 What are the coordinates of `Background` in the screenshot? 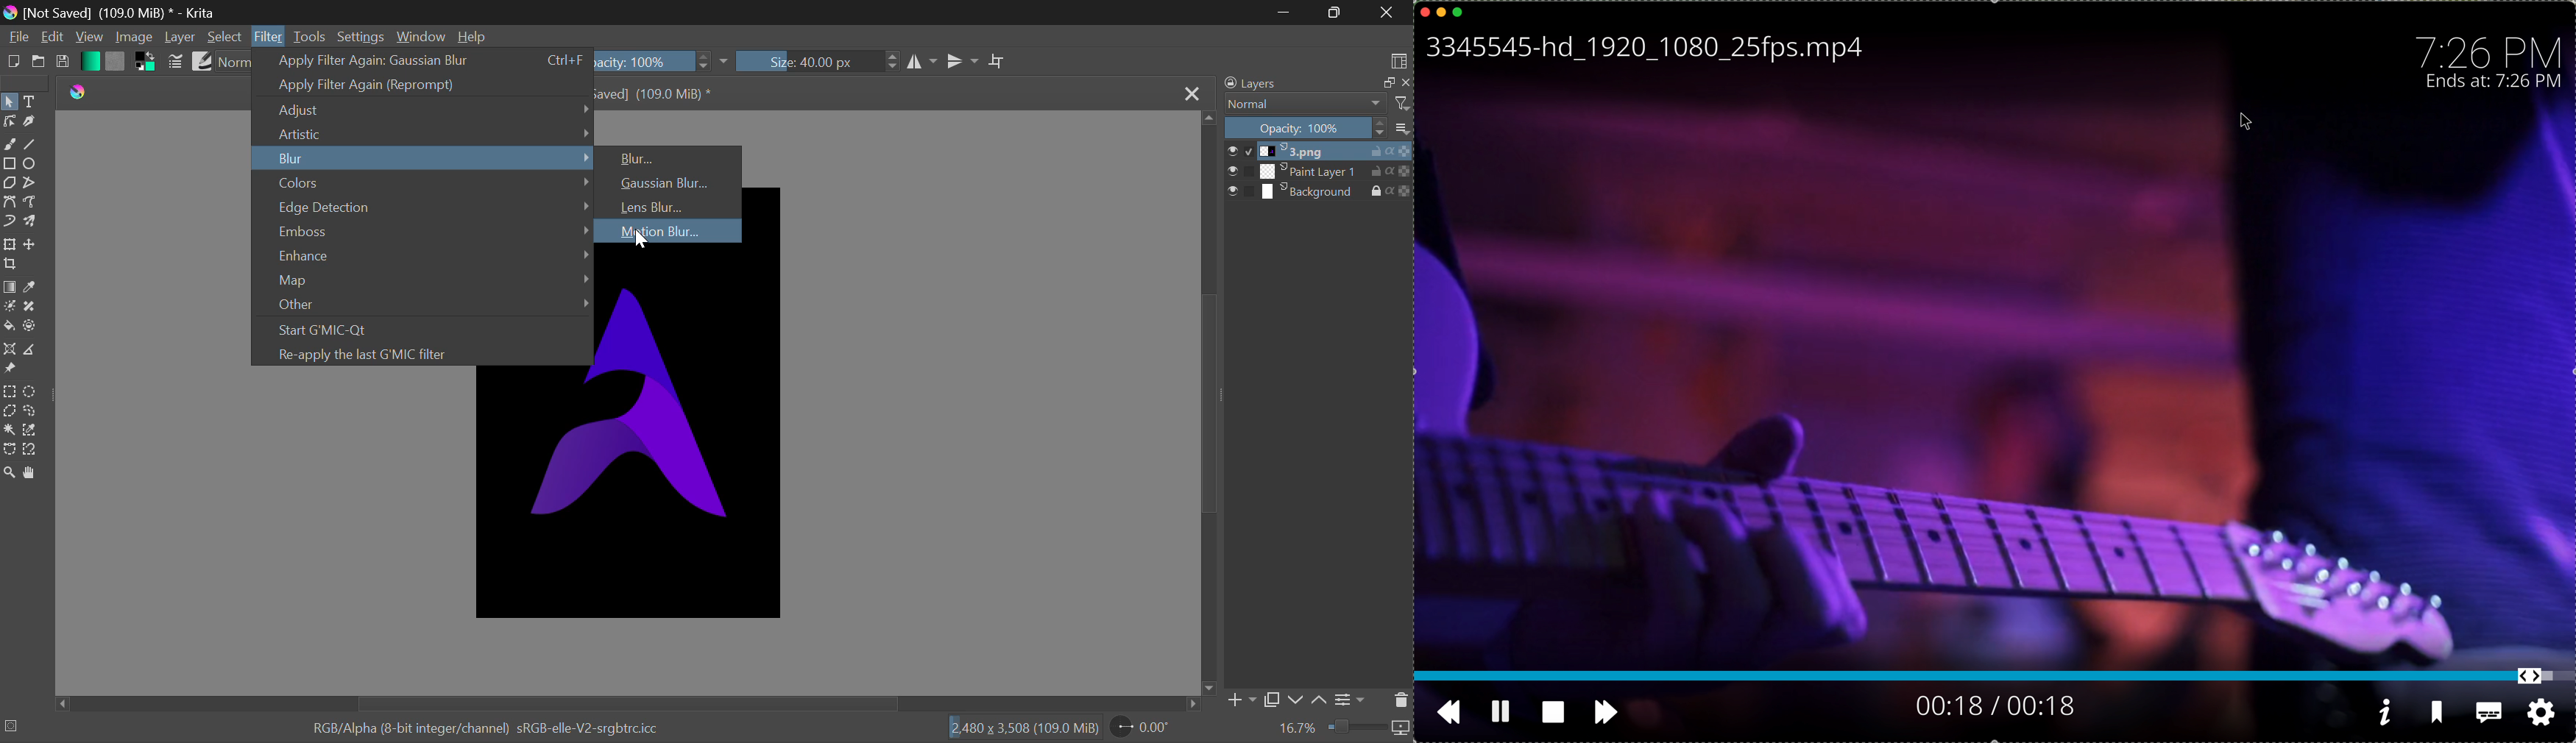 It's located at (1319, 191).